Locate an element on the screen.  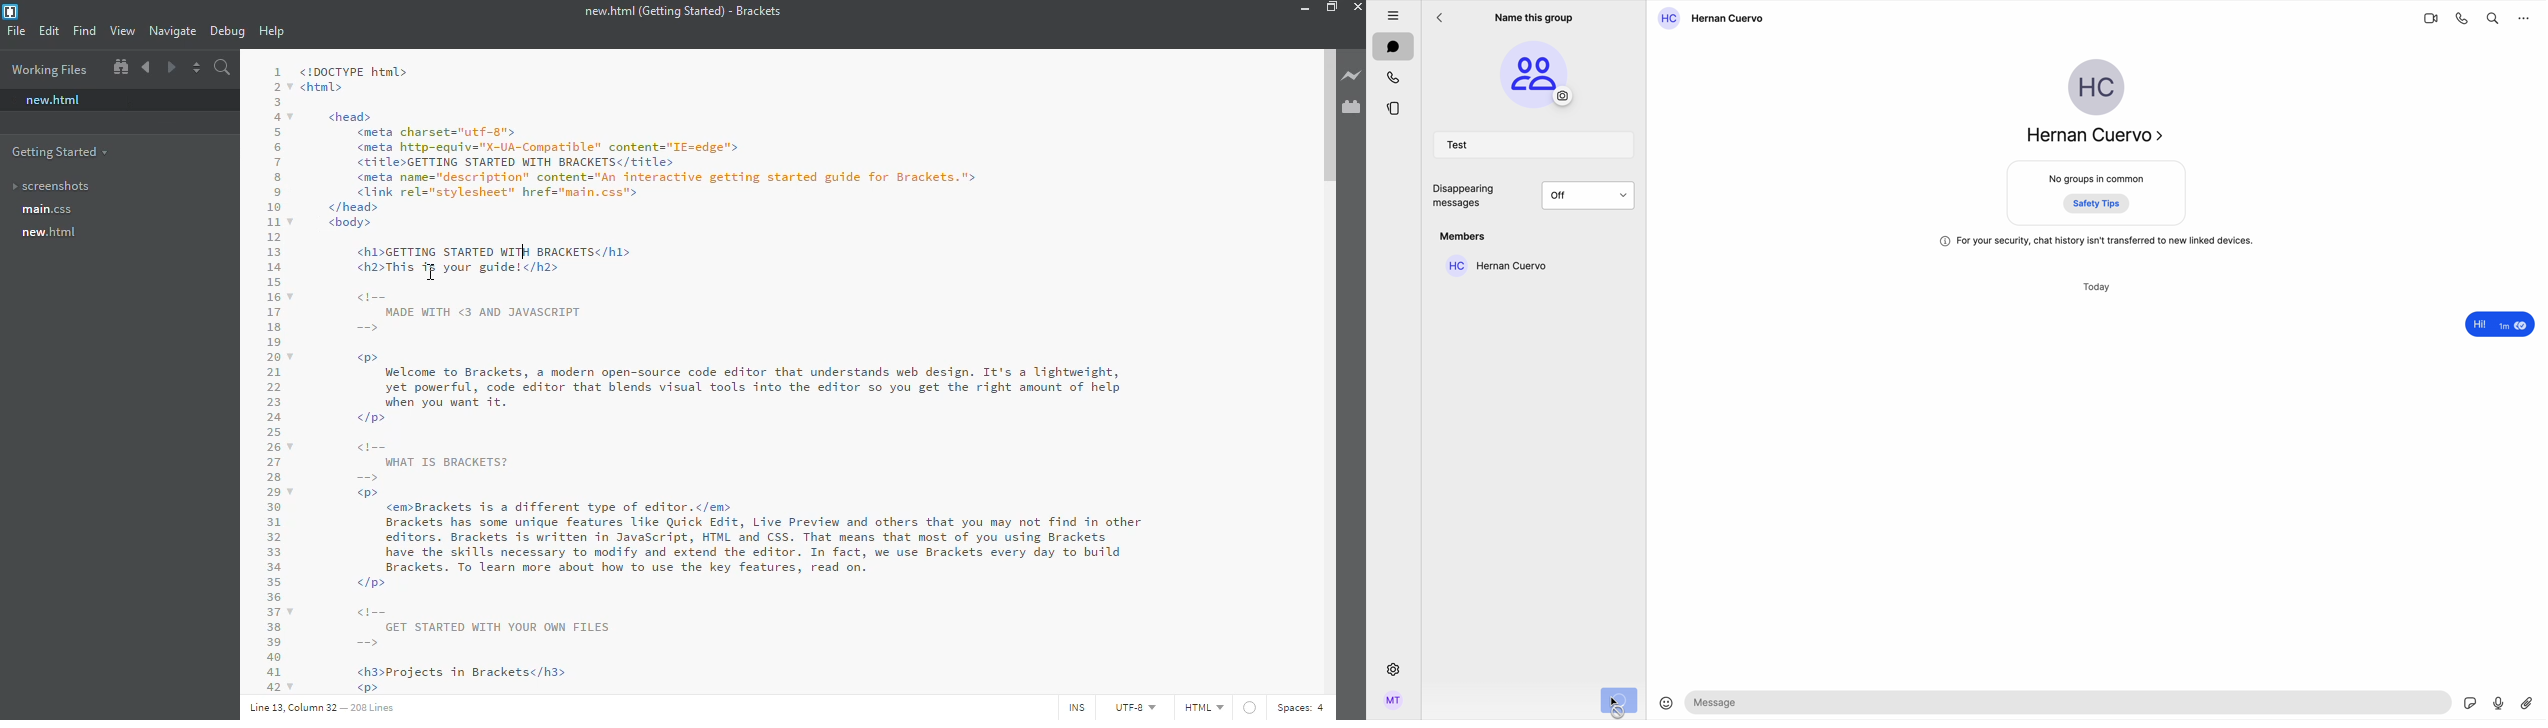
back is located at coordinates (148, 67).